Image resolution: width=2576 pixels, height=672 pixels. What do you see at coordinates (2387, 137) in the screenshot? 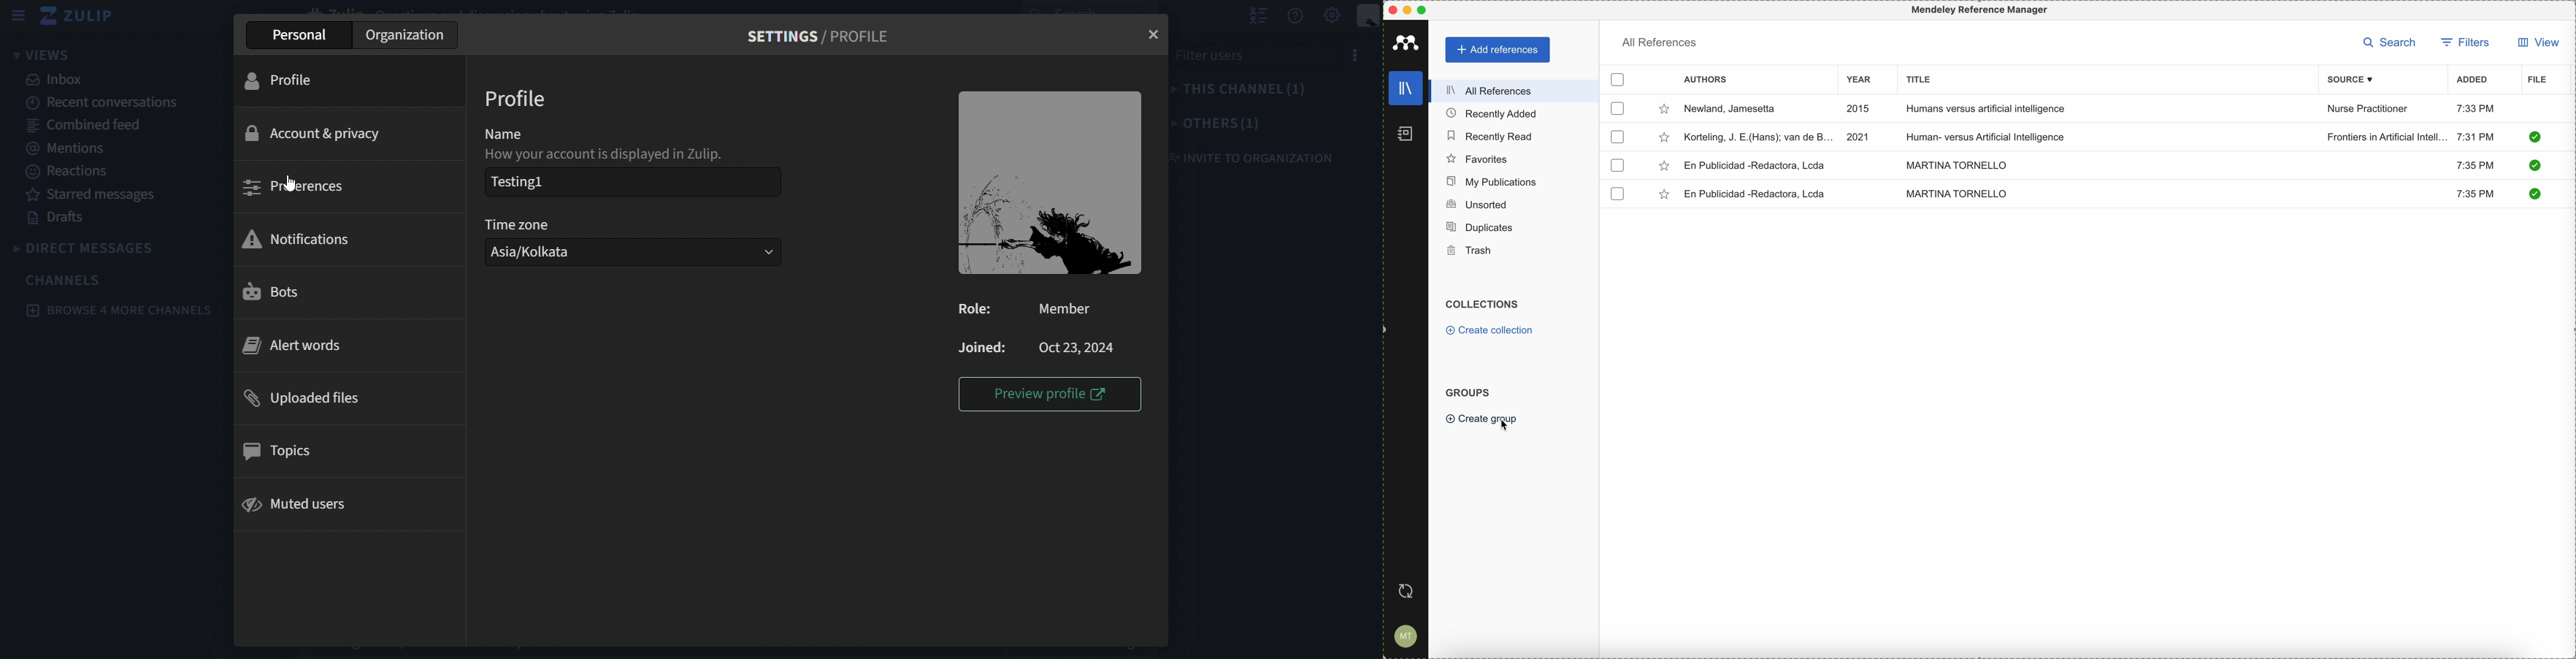
I see `Frontiers in Artificial Intelligence` at bounding box center [2387, 137].